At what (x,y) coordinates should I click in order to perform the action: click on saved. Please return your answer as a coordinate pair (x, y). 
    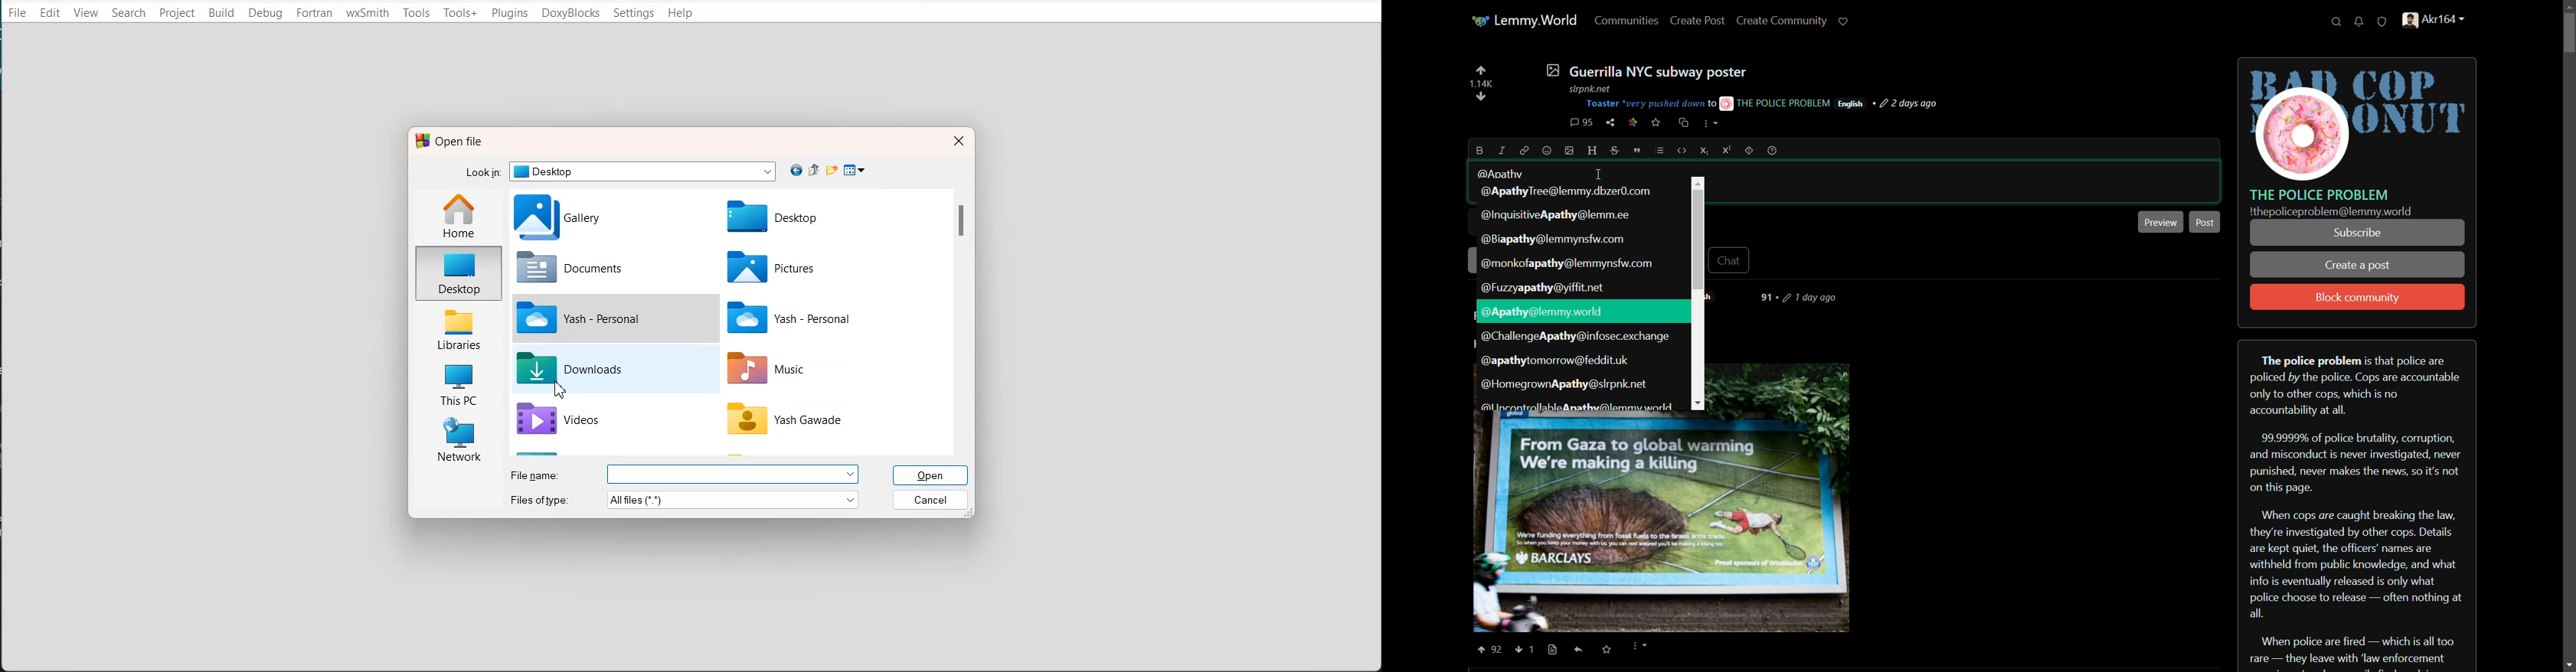
    Looking at the image, I should click on (1605, 650).